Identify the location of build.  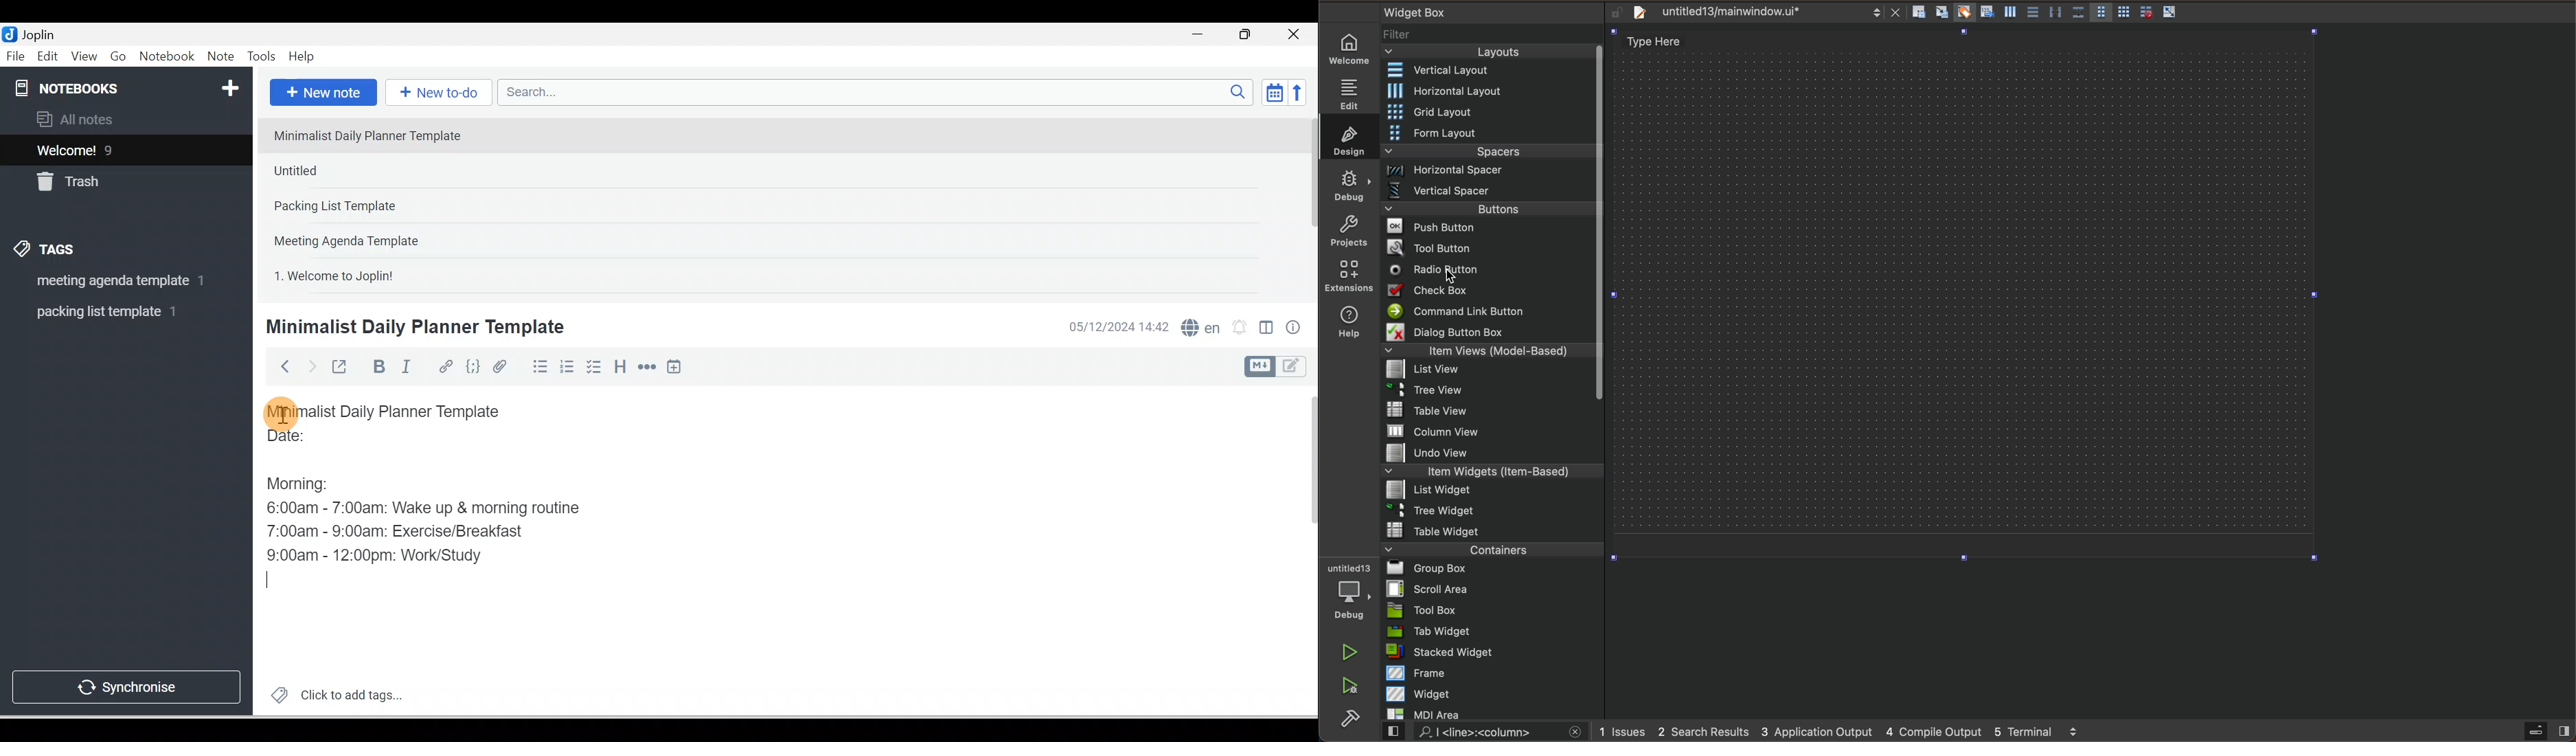
(1353, 720).